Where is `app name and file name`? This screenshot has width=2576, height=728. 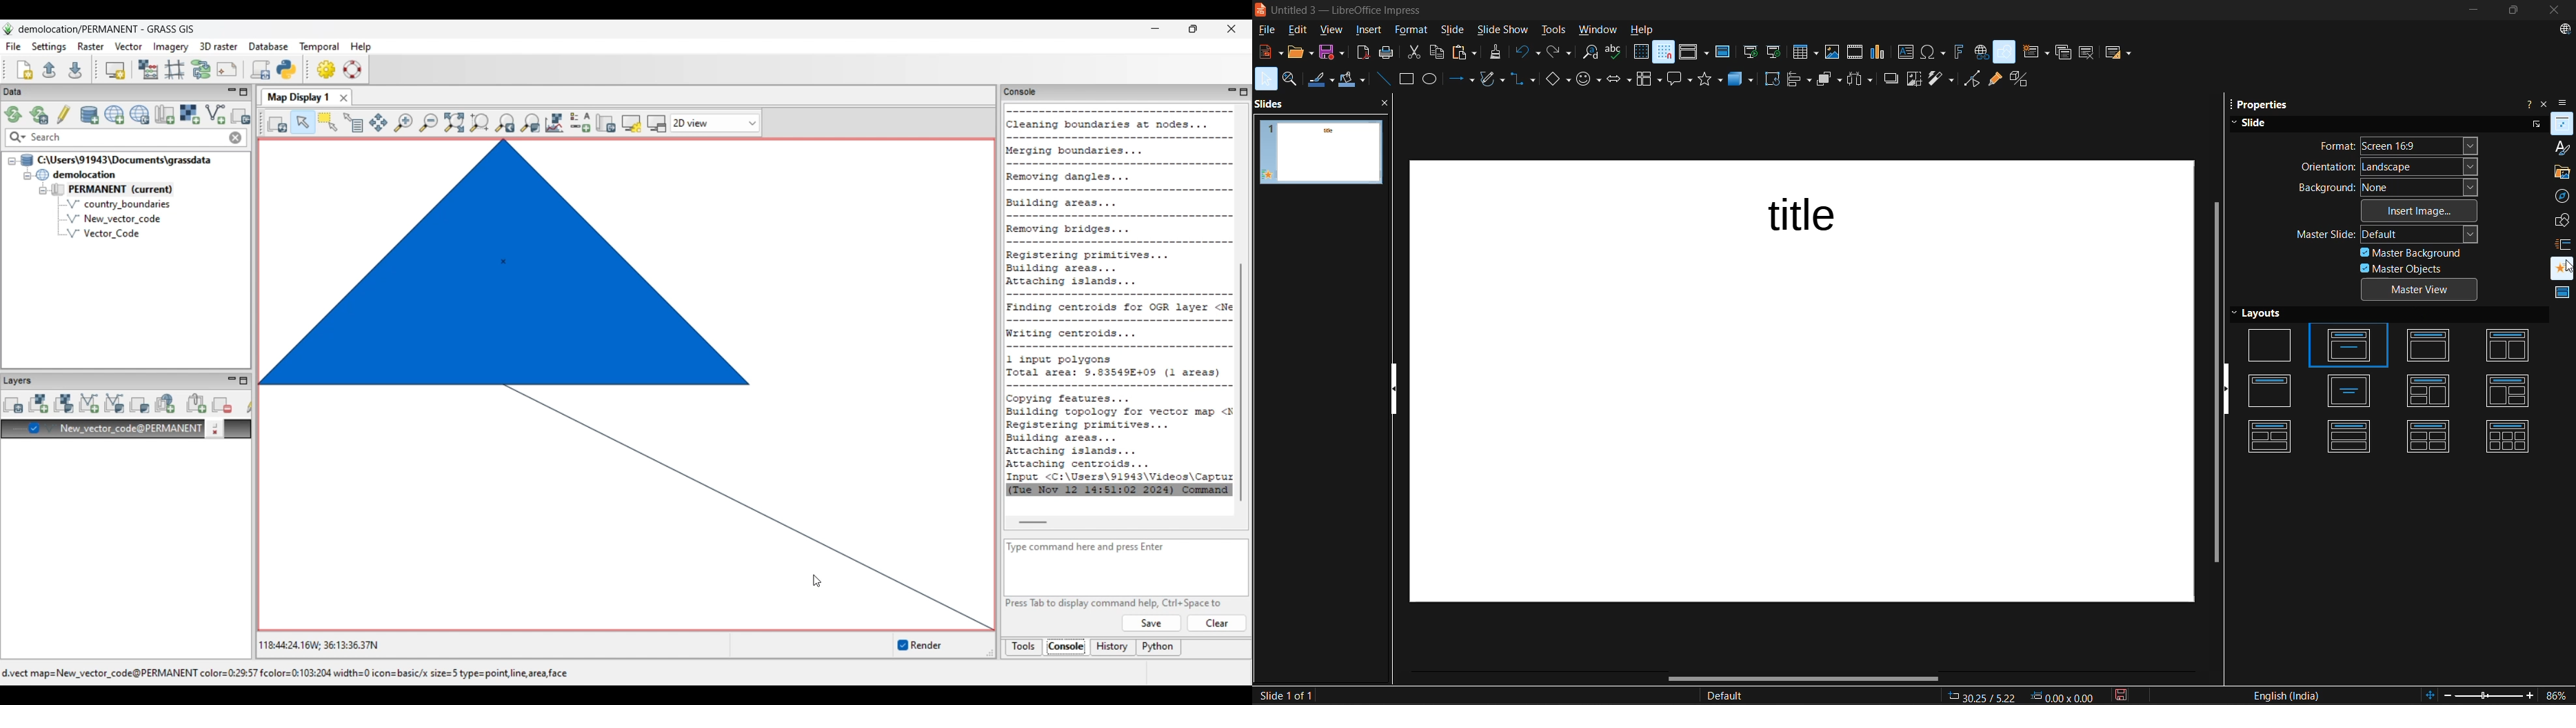
app name and file name is located at coordinates (1347, 10).